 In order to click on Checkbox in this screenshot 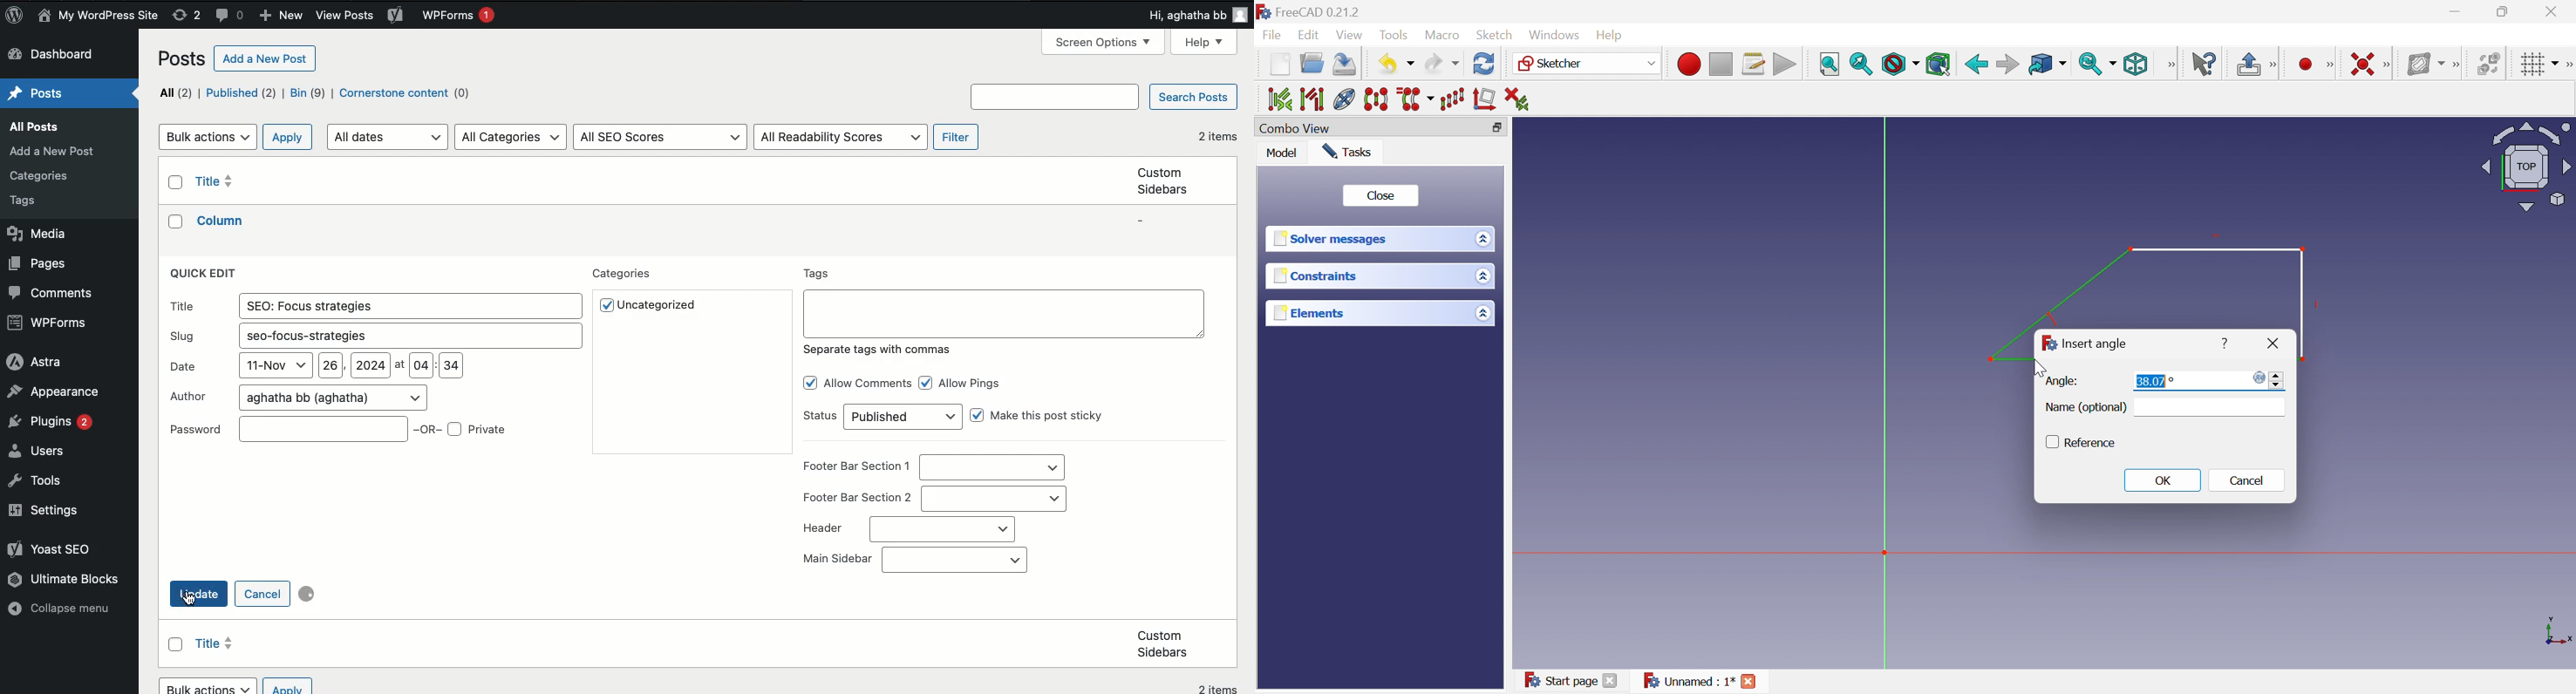, I will do `click(176, 644)`.